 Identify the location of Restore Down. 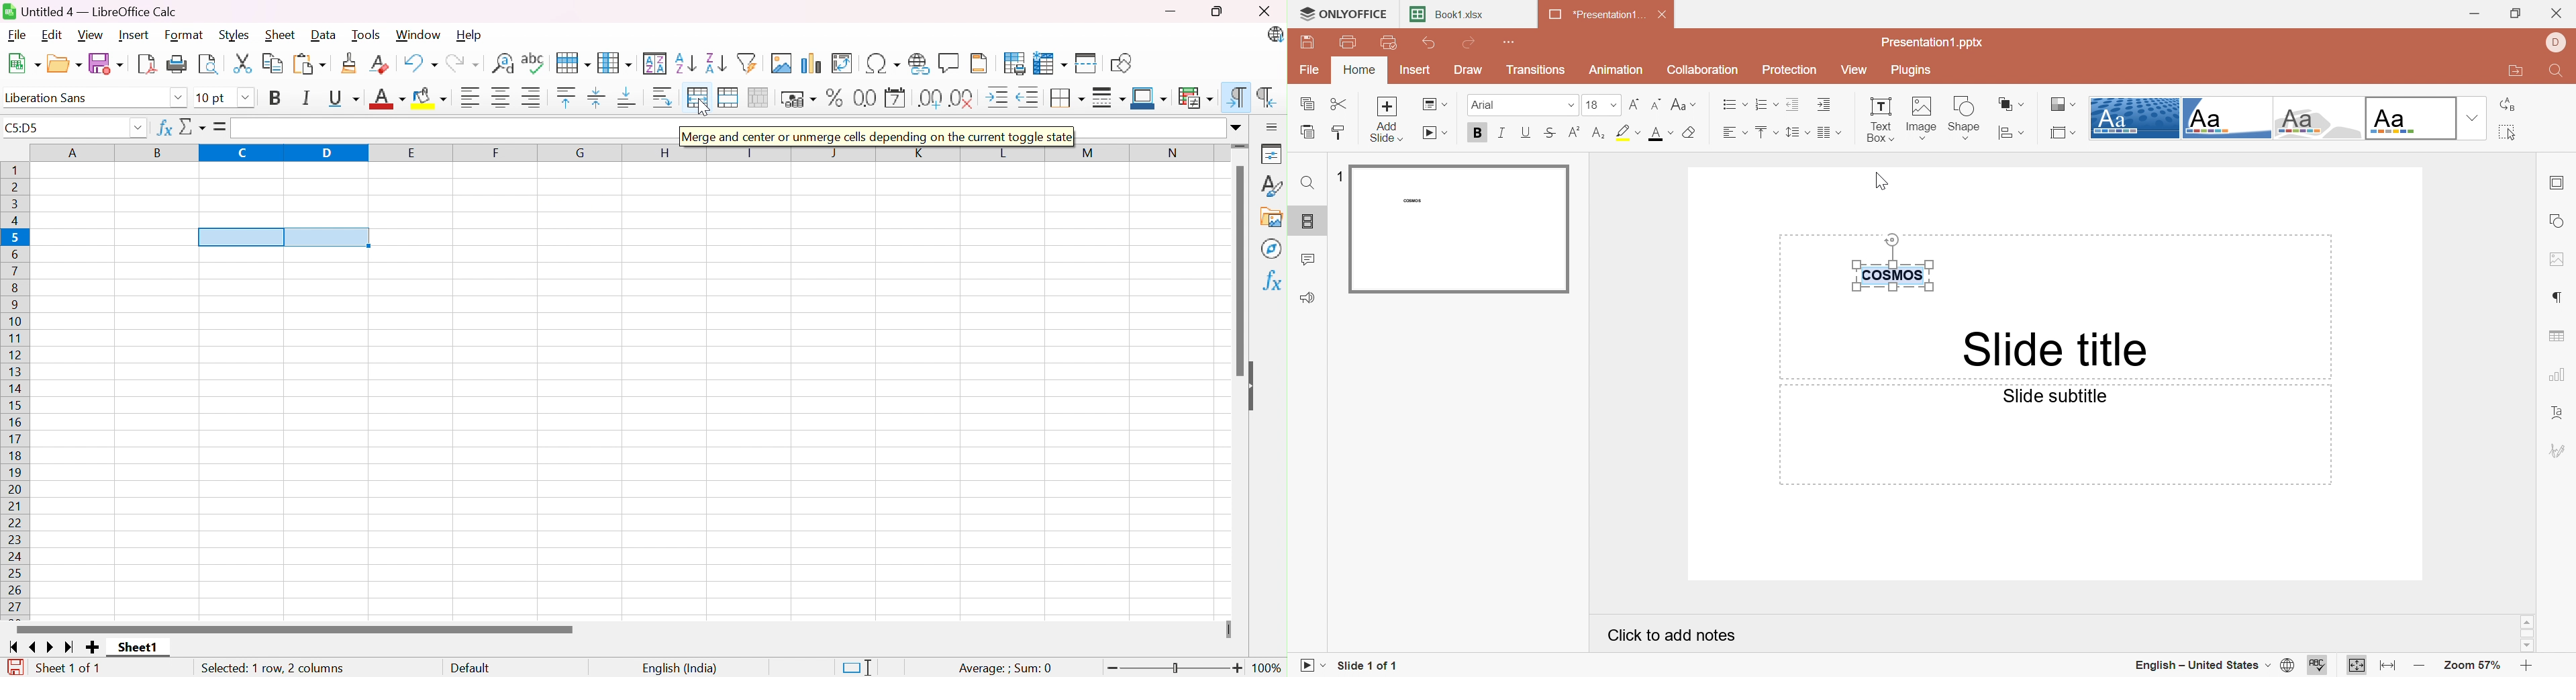
(1218, 11).